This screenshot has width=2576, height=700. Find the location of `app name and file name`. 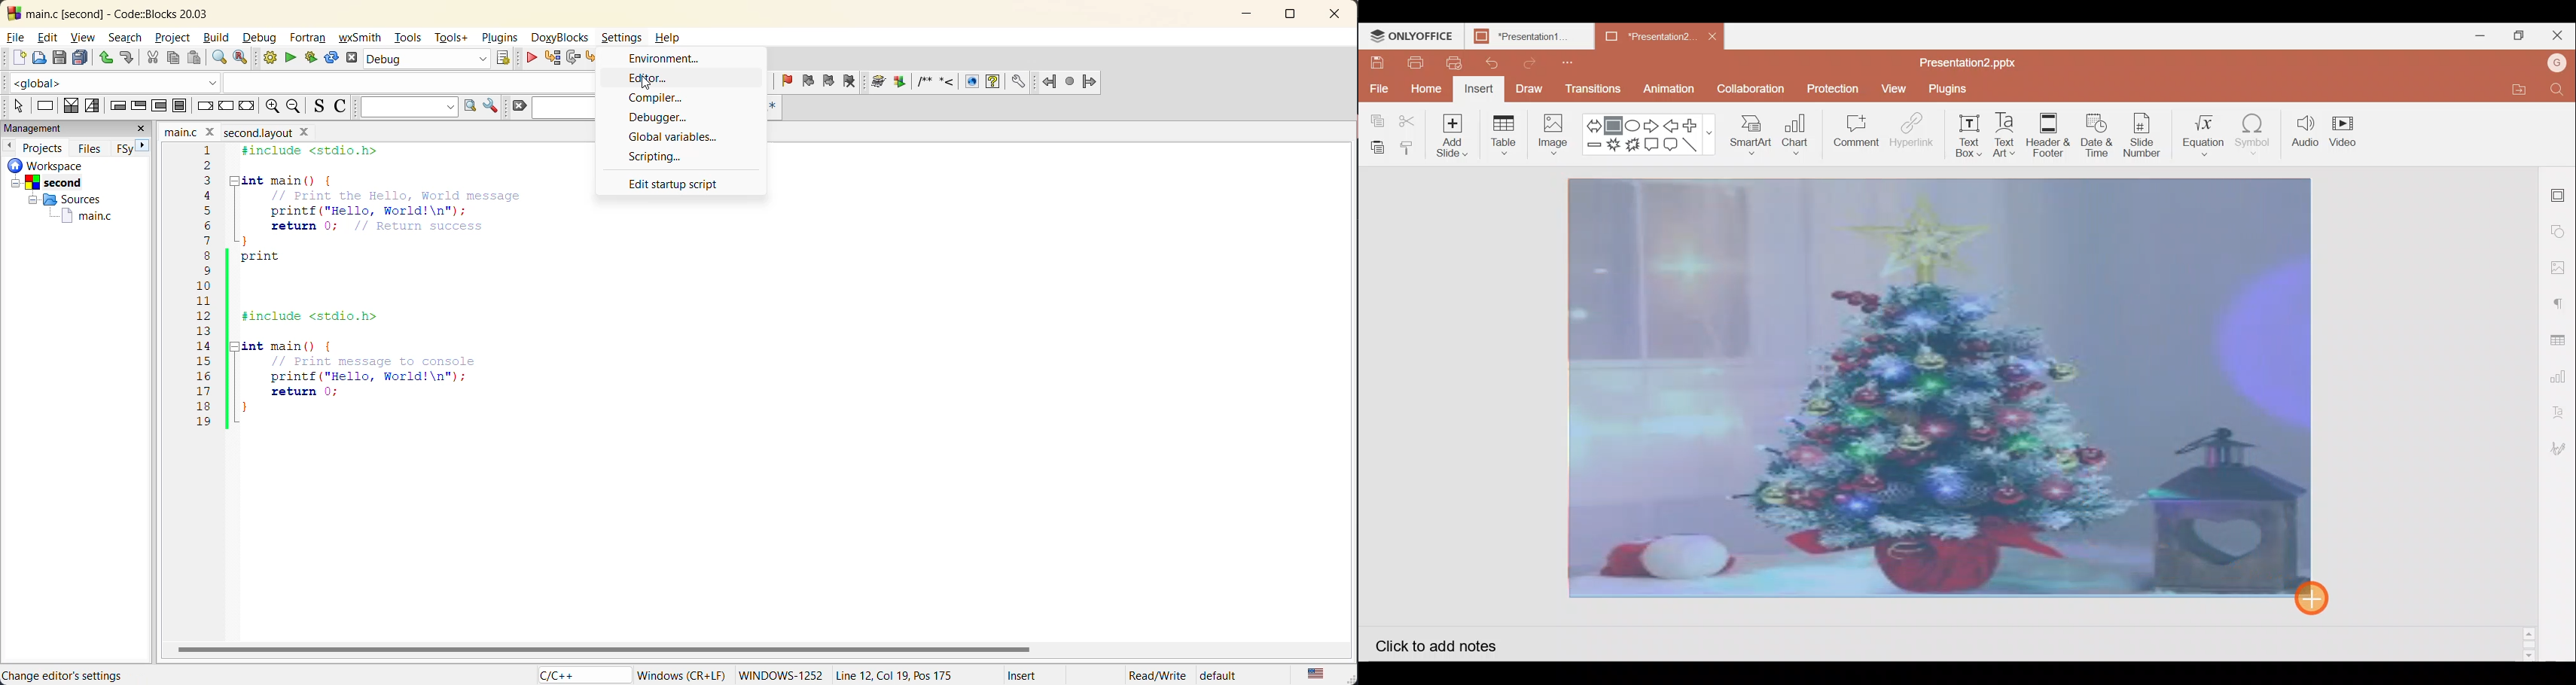

app name and file name is located at coordinates (131, 12).